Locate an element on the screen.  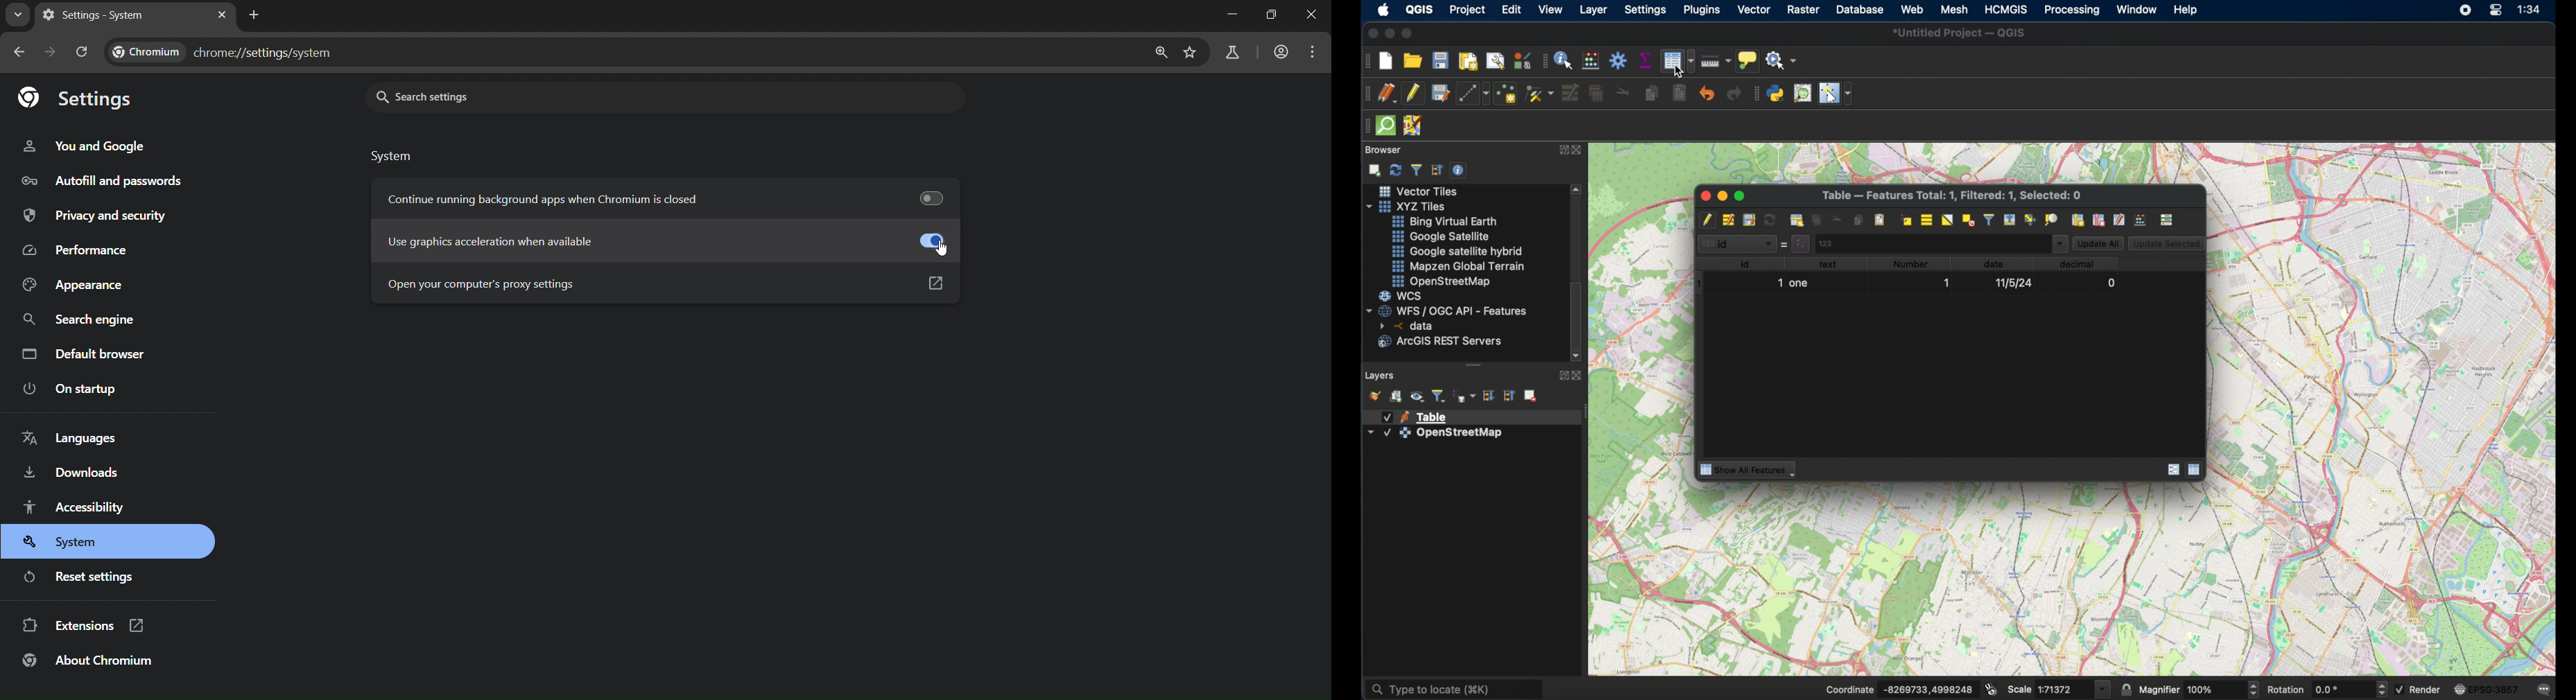
osm place search is located at coordinates (1804, 95).